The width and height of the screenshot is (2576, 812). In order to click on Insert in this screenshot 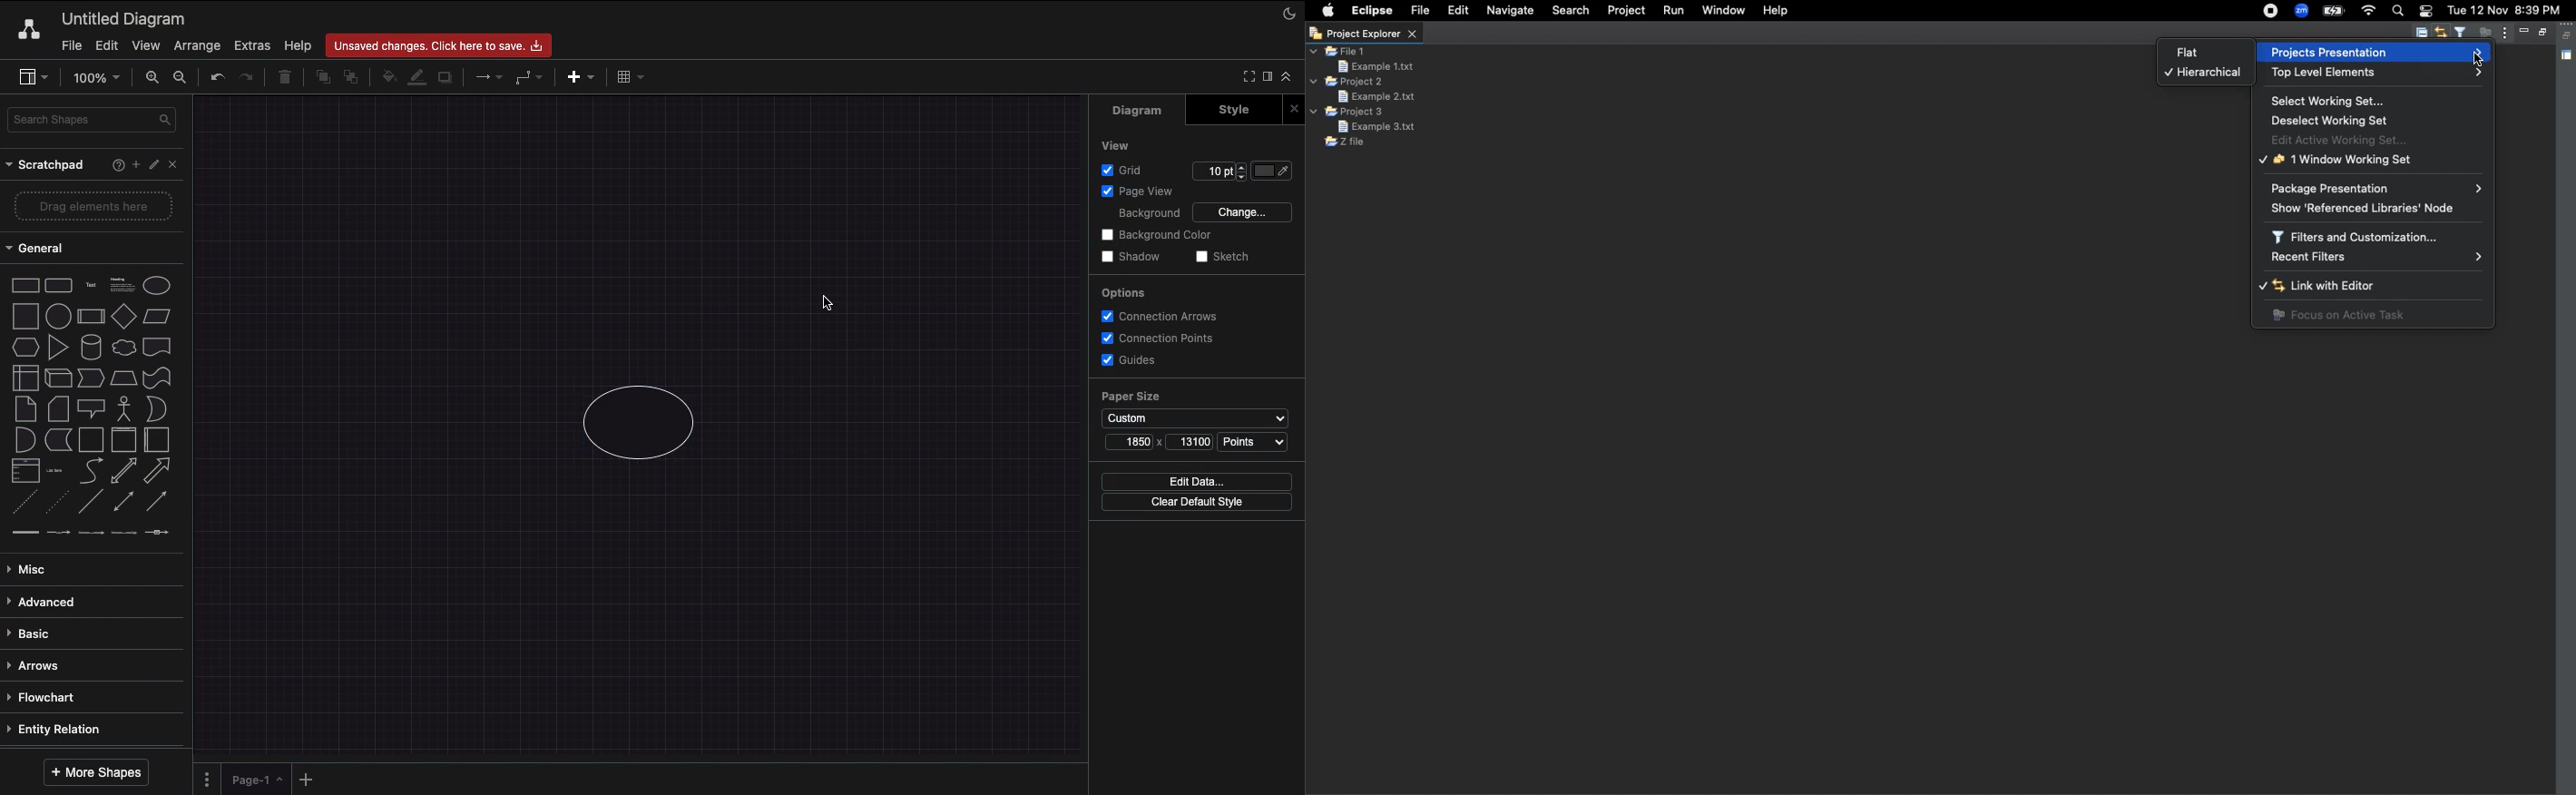, I will do `click(576, 75)`.